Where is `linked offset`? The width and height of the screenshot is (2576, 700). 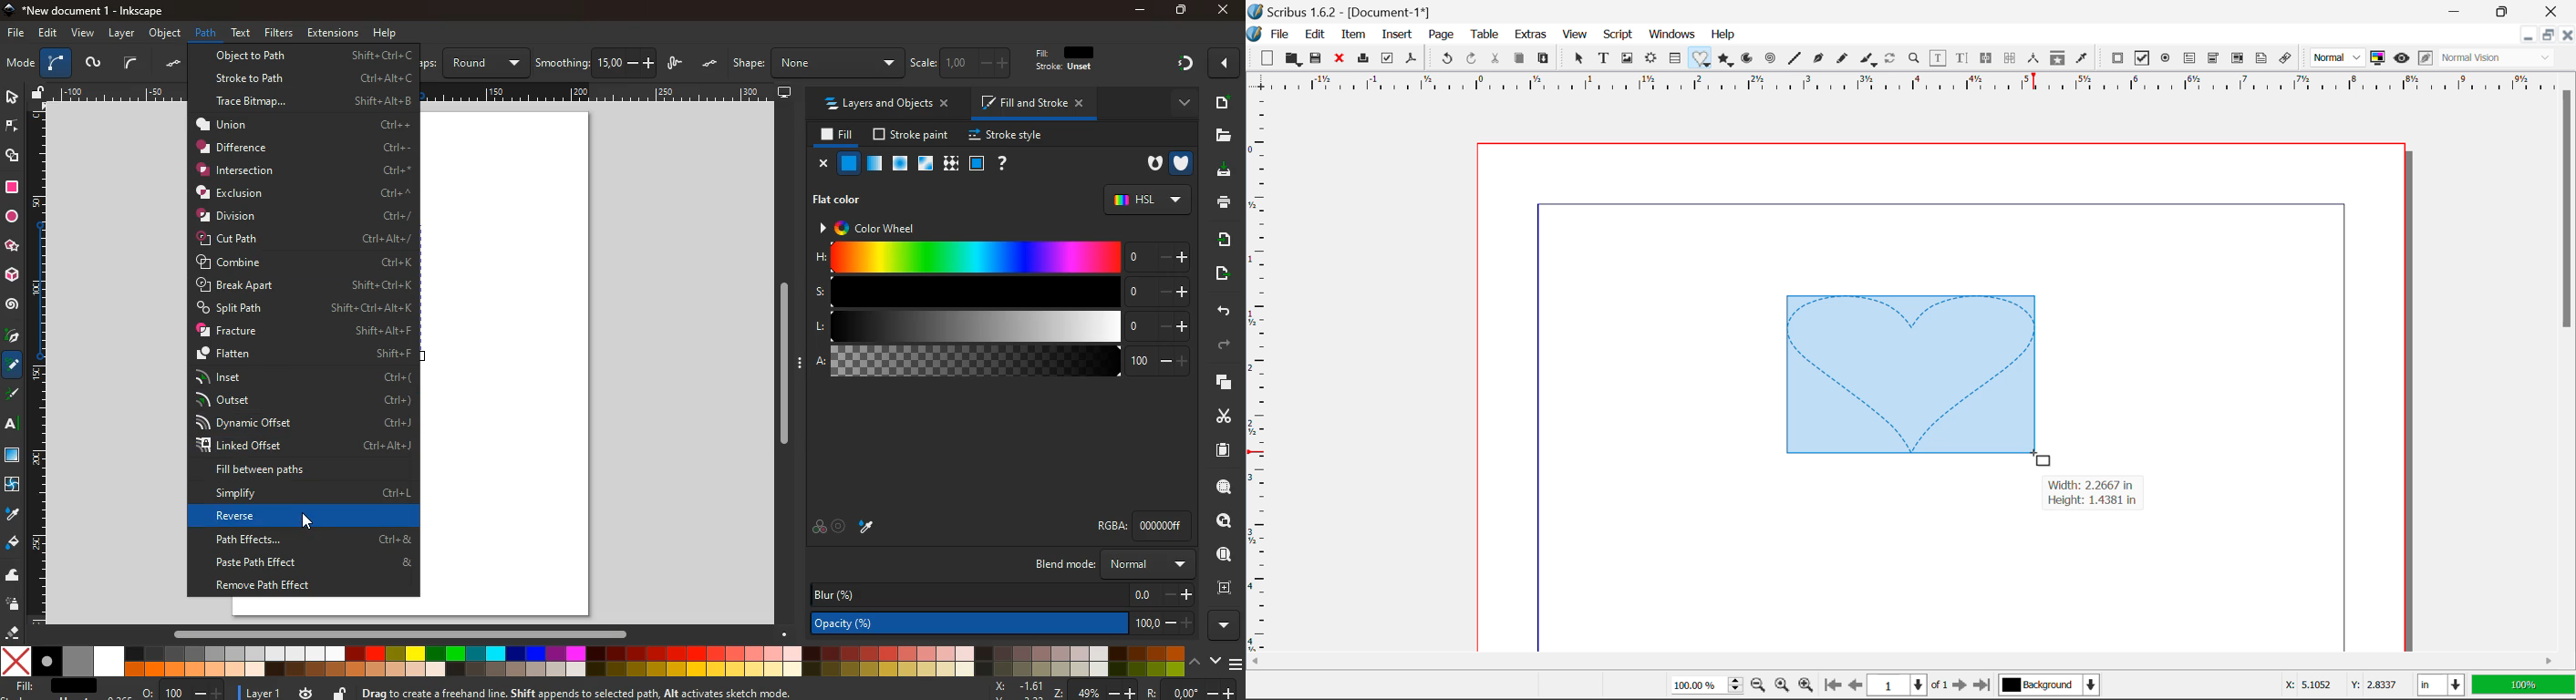
linked offset is located at coordinates (305, 447).